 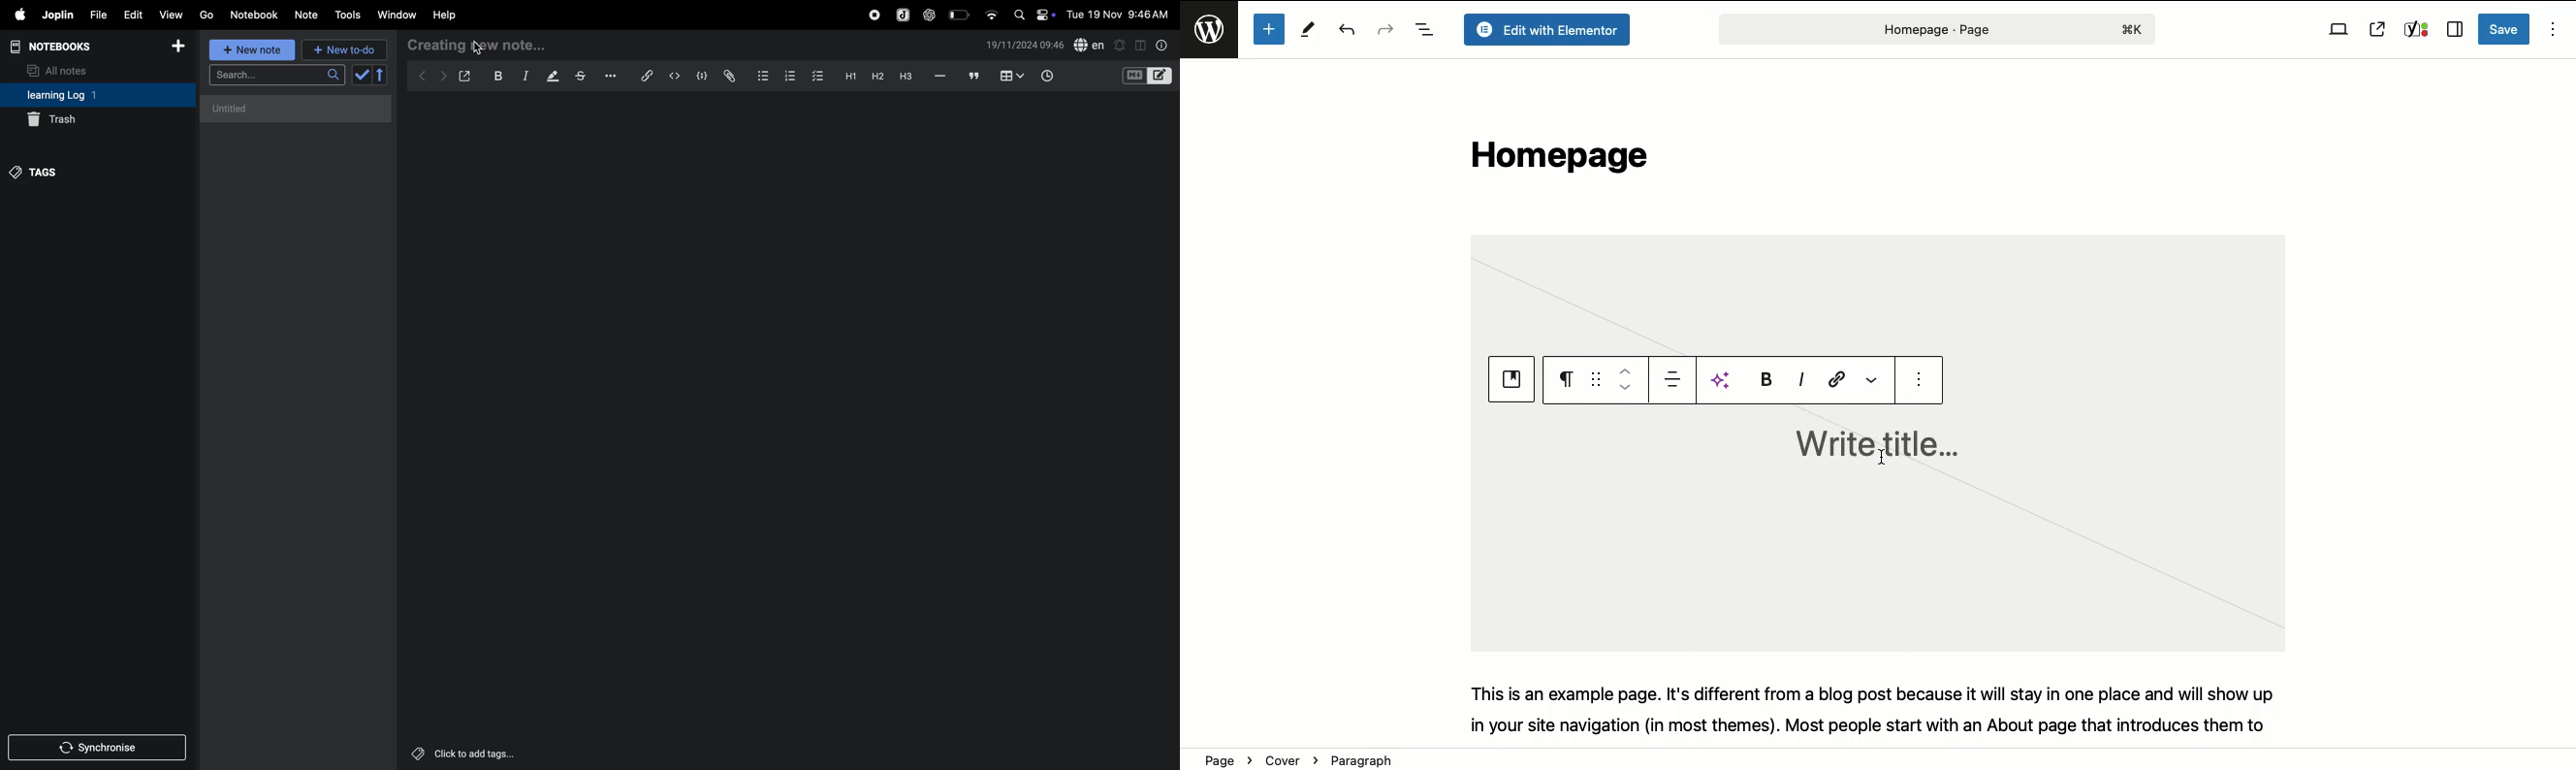 What do you see at coordinates (1032, 13) in the screenshot?
I see `apple widgets` at bounding box center [1032, 13].